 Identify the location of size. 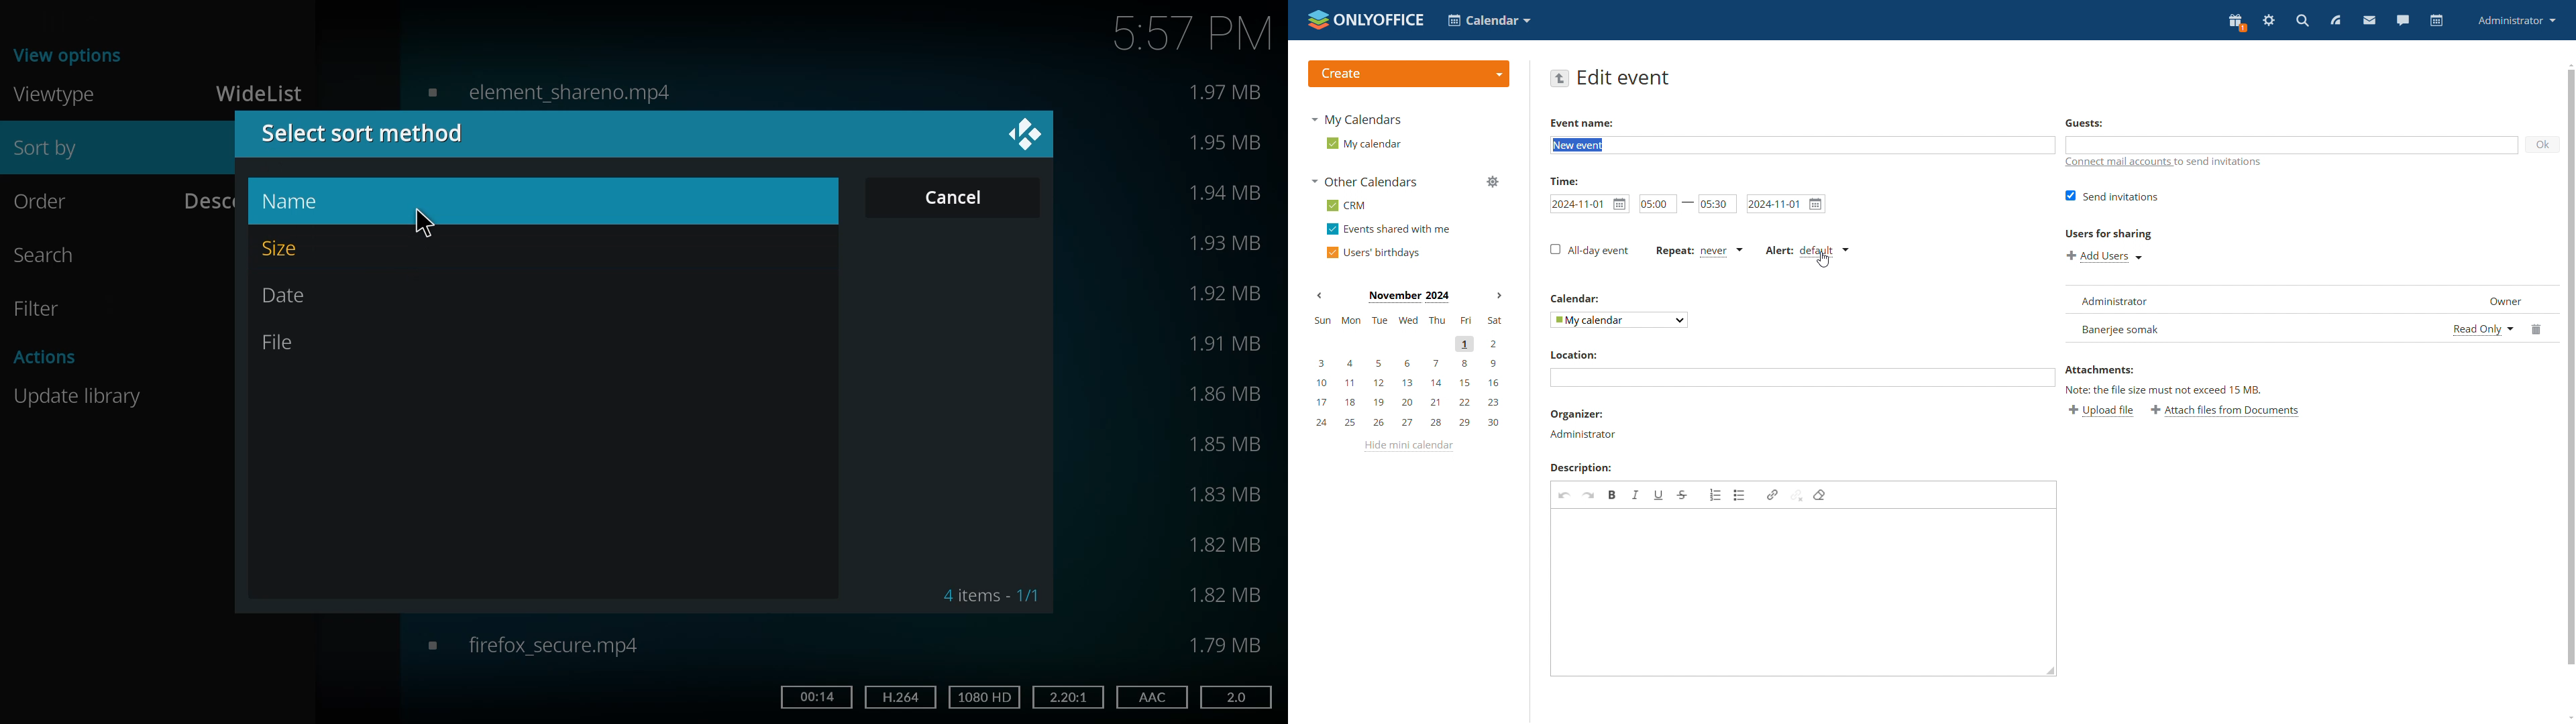
(1226, 493).